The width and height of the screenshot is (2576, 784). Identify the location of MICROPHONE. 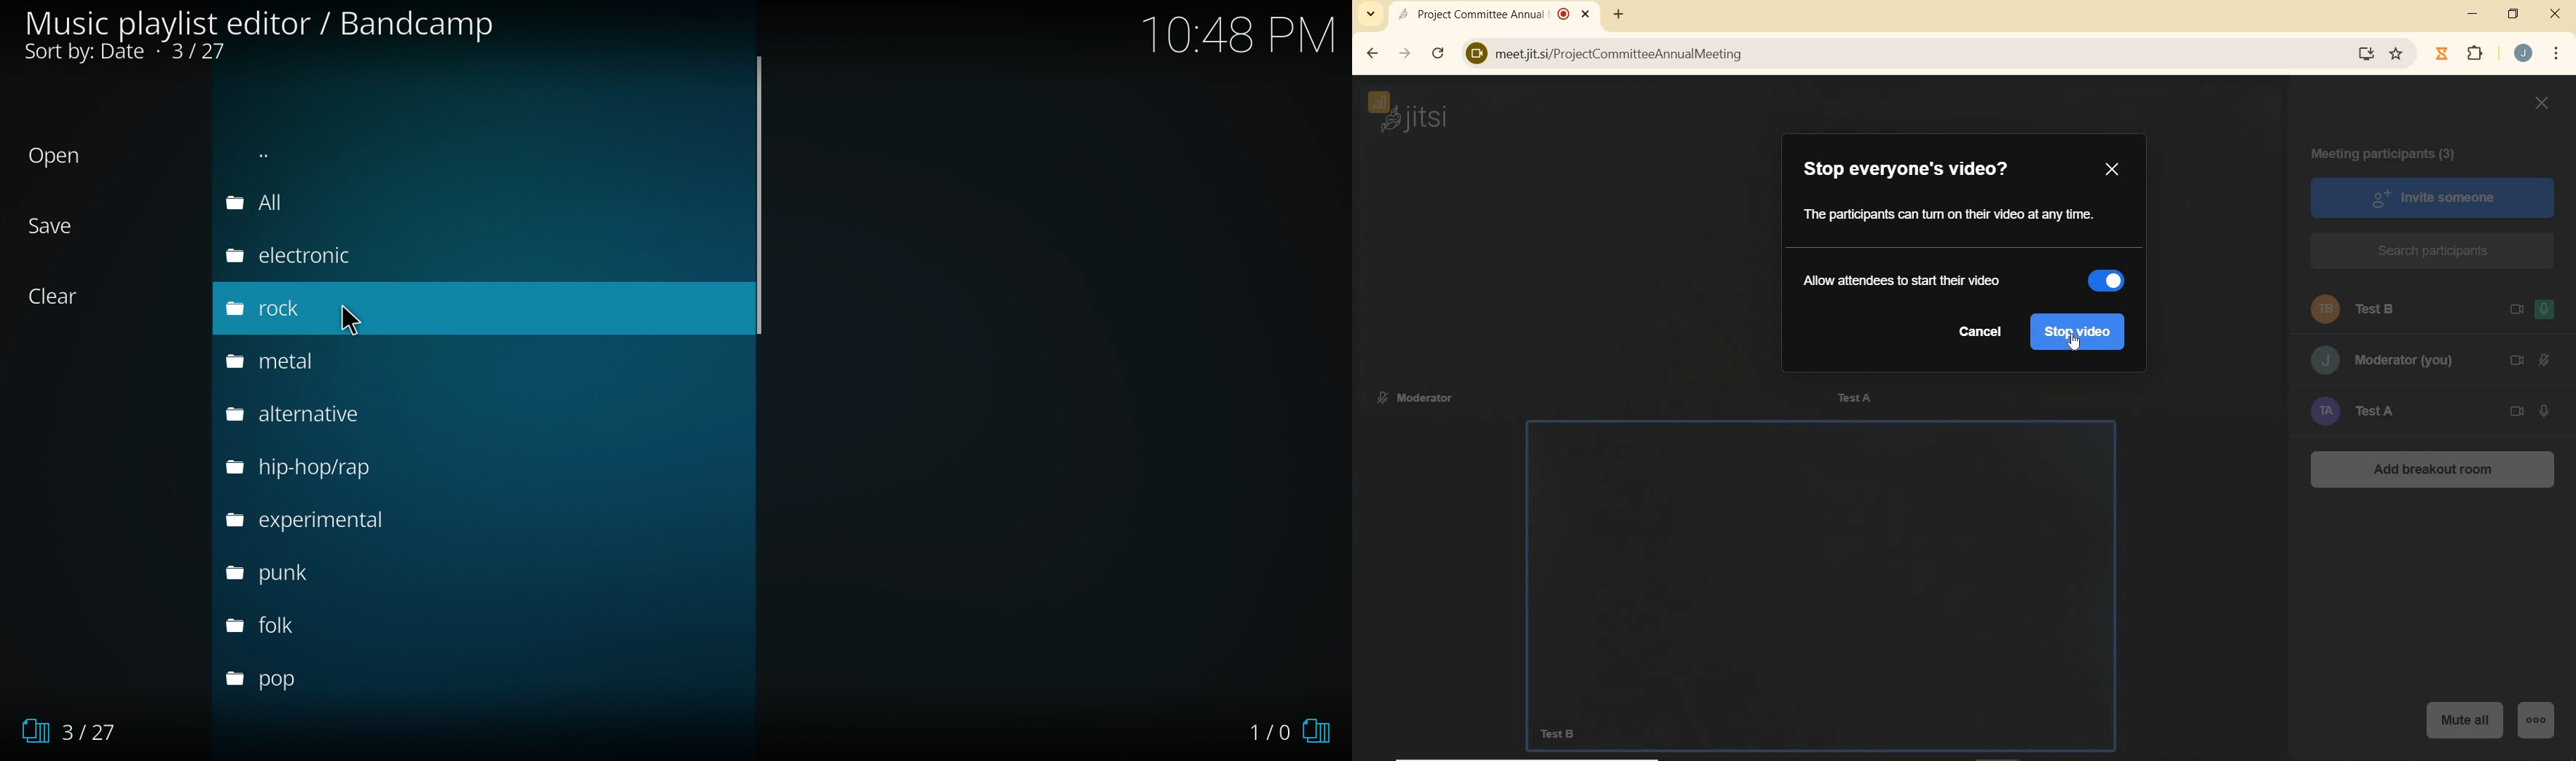
(2543, 311).